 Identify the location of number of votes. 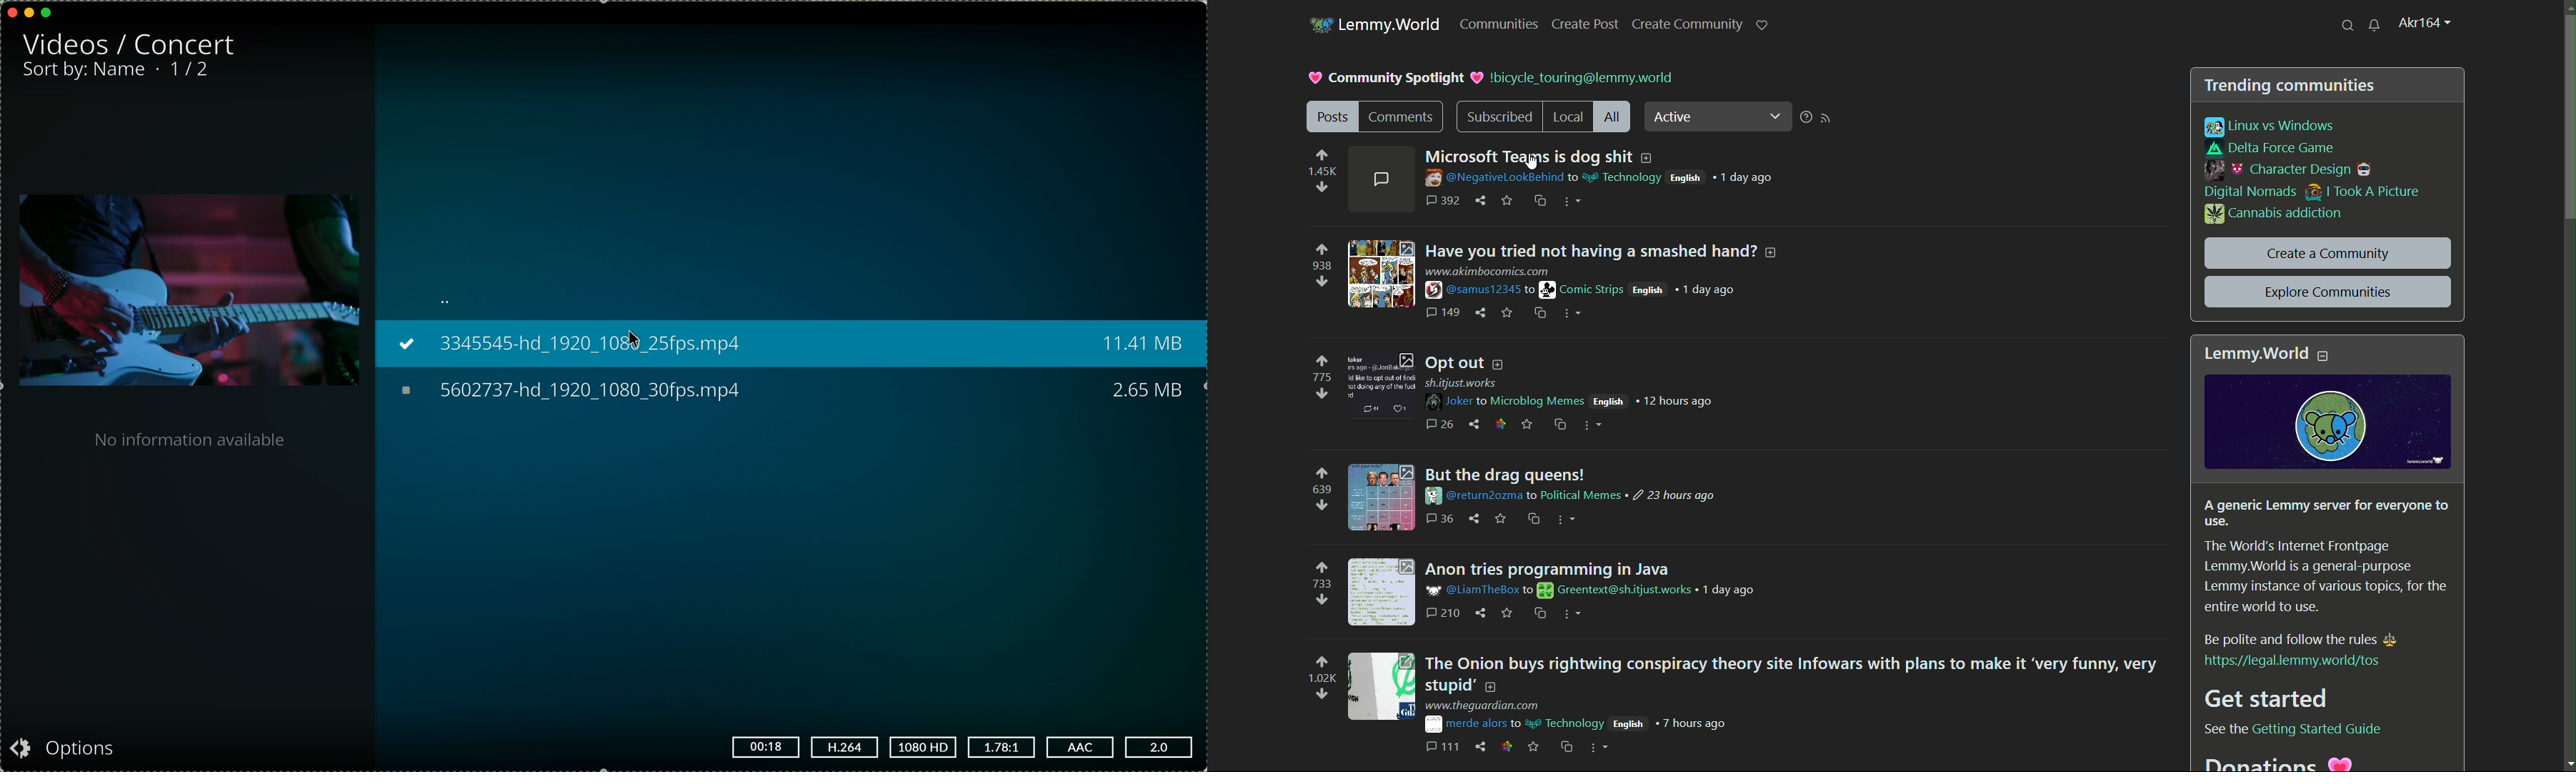
(1323, 173).